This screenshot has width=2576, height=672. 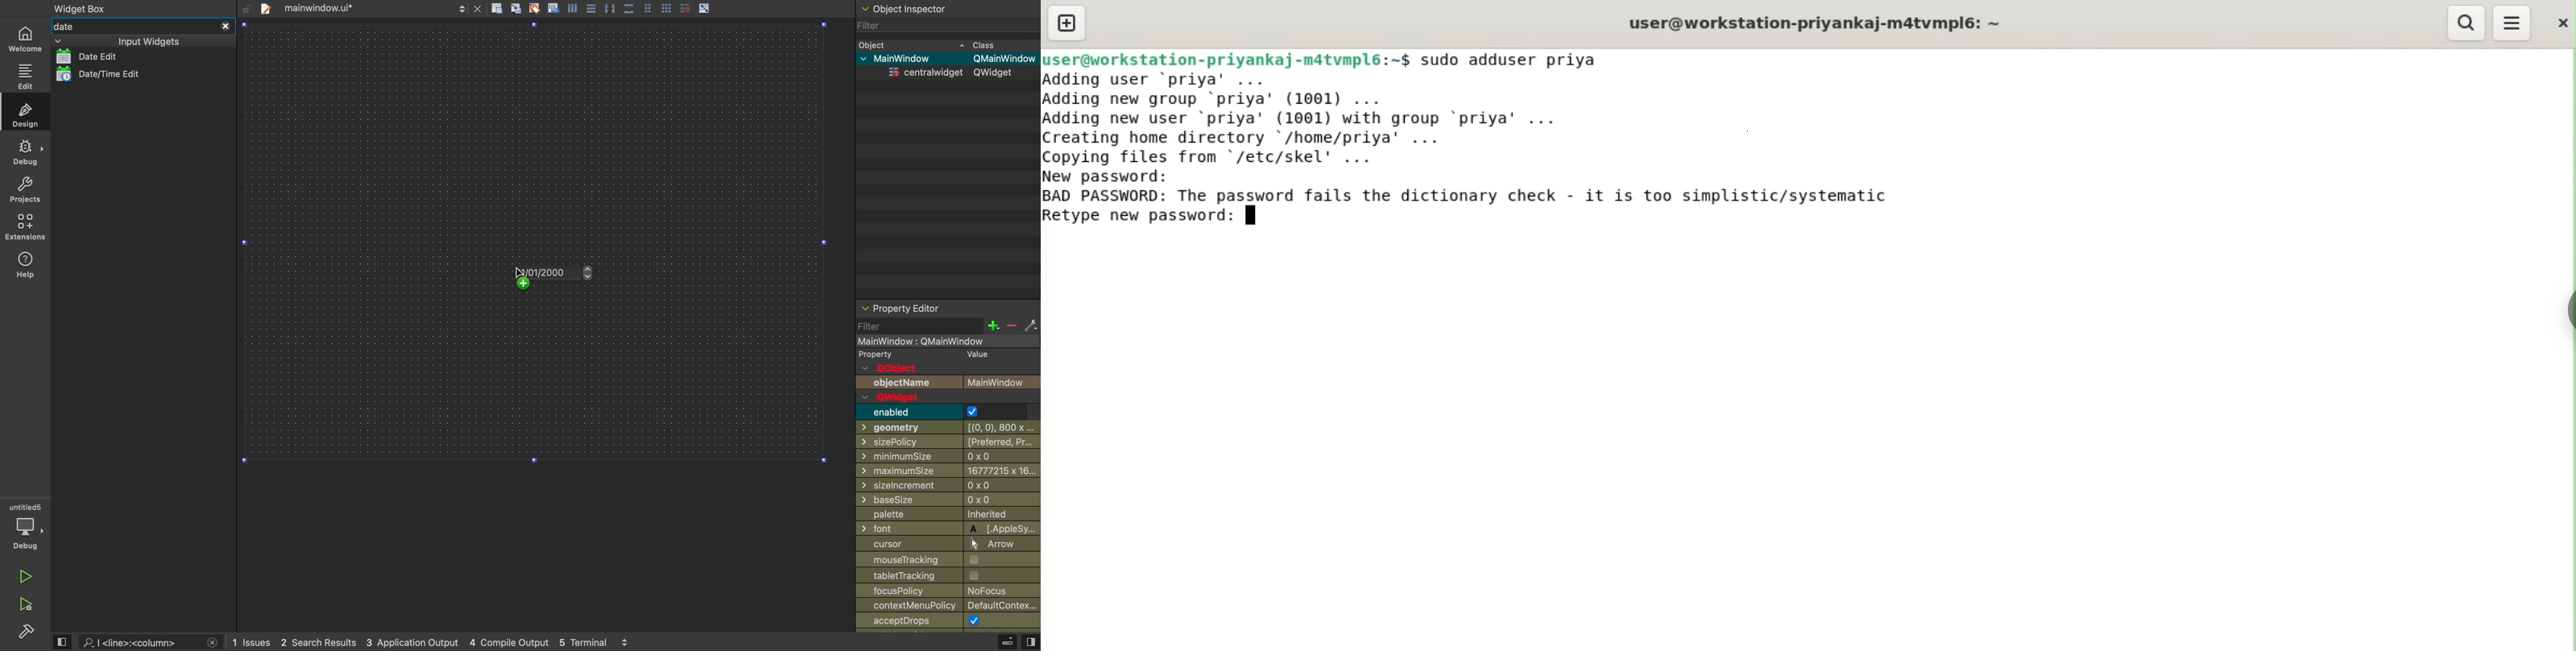 I want to click on tabletracking, so click(x=948, y=576).